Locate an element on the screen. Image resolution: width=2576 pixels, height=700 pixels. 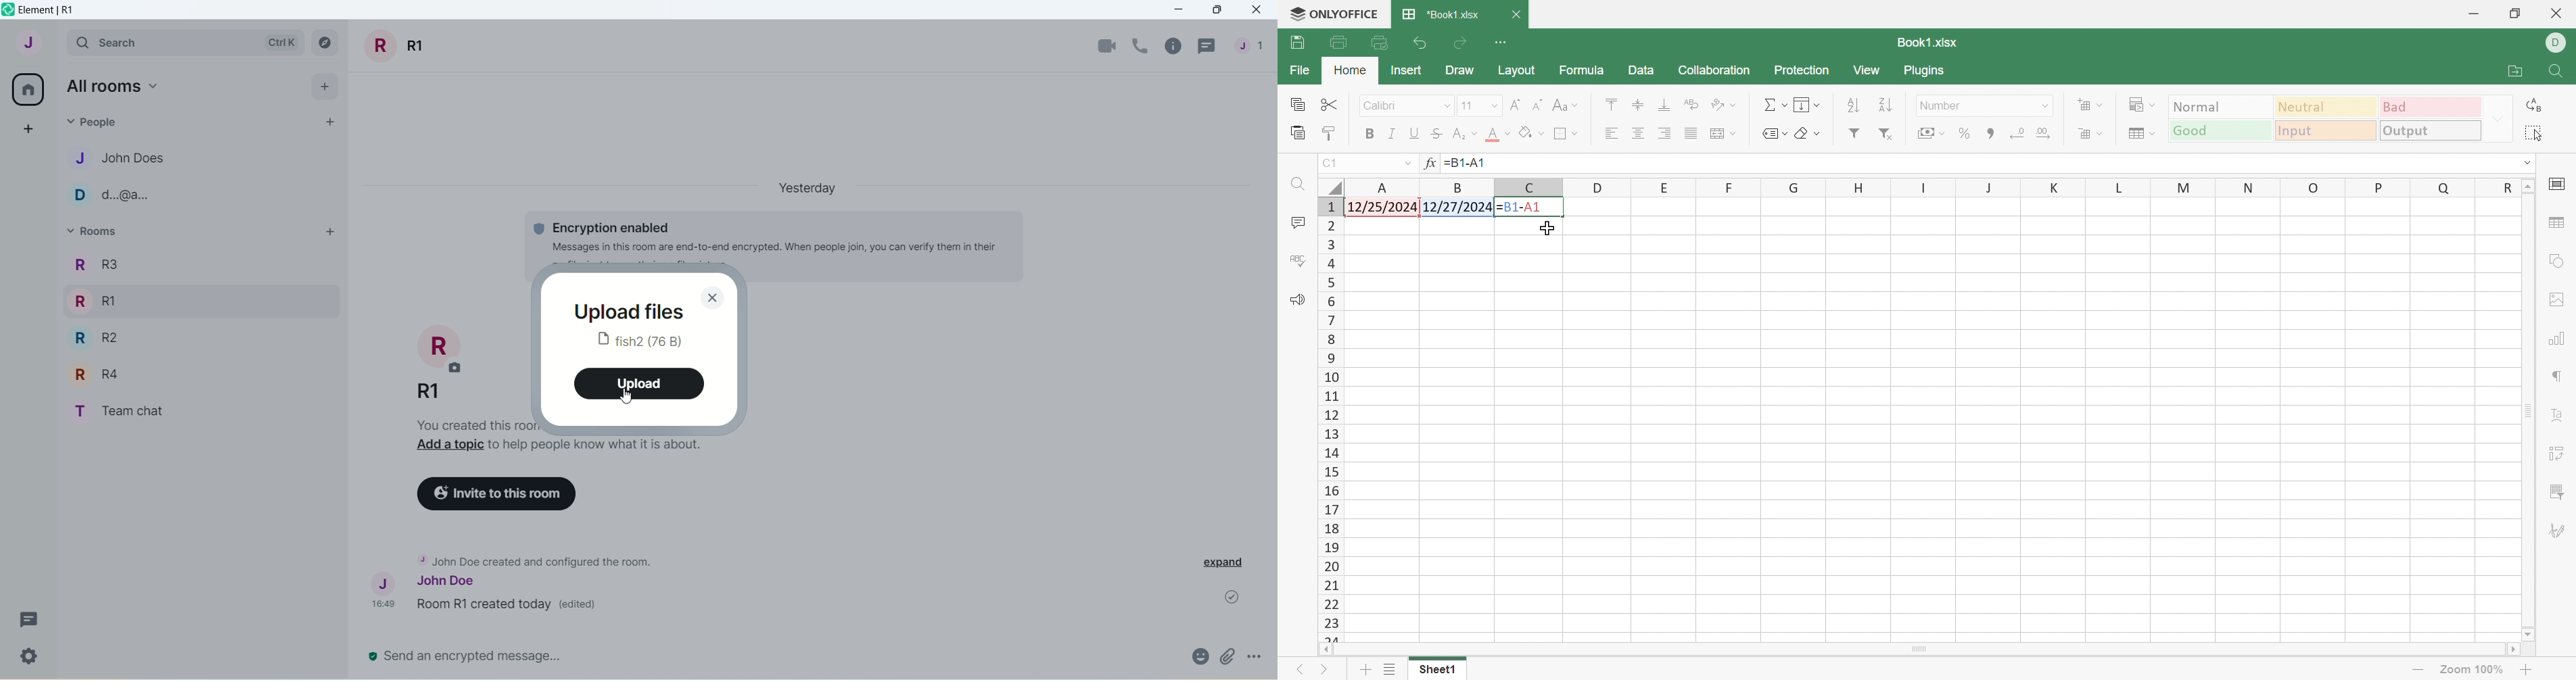
R1 is located at coordinates (412, 392).